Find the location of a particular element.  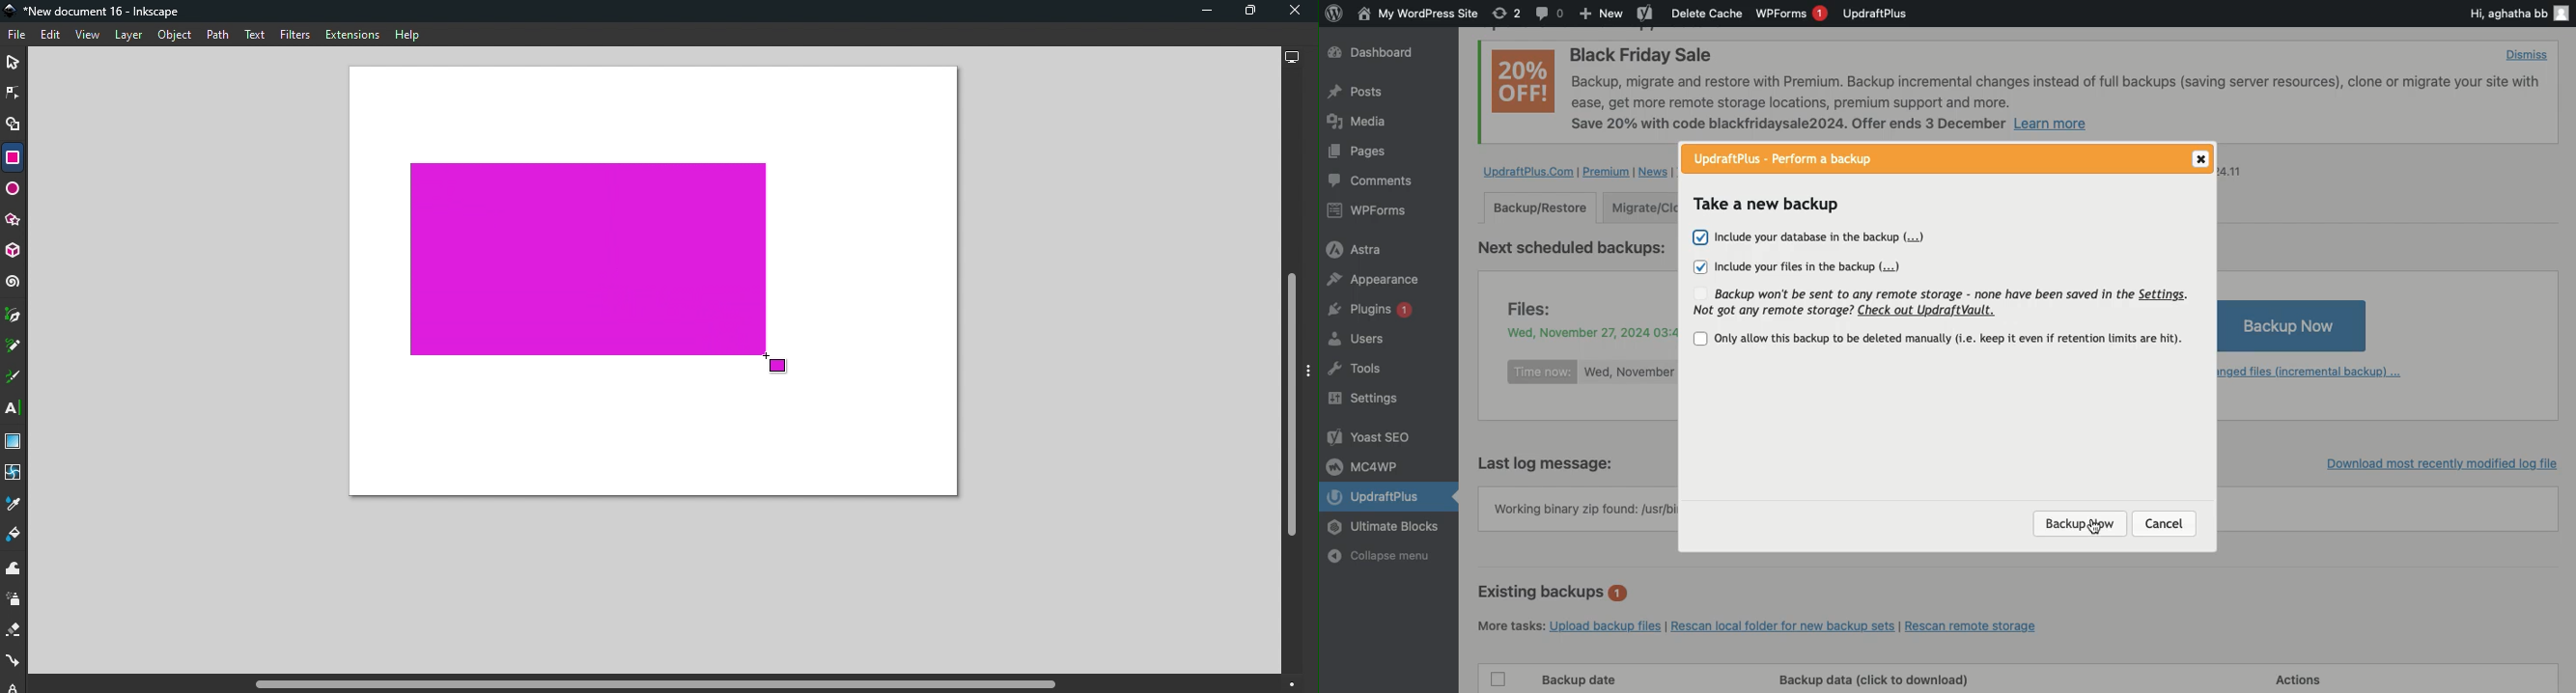

Paint bucket tool is located at coordinates (14, 537).